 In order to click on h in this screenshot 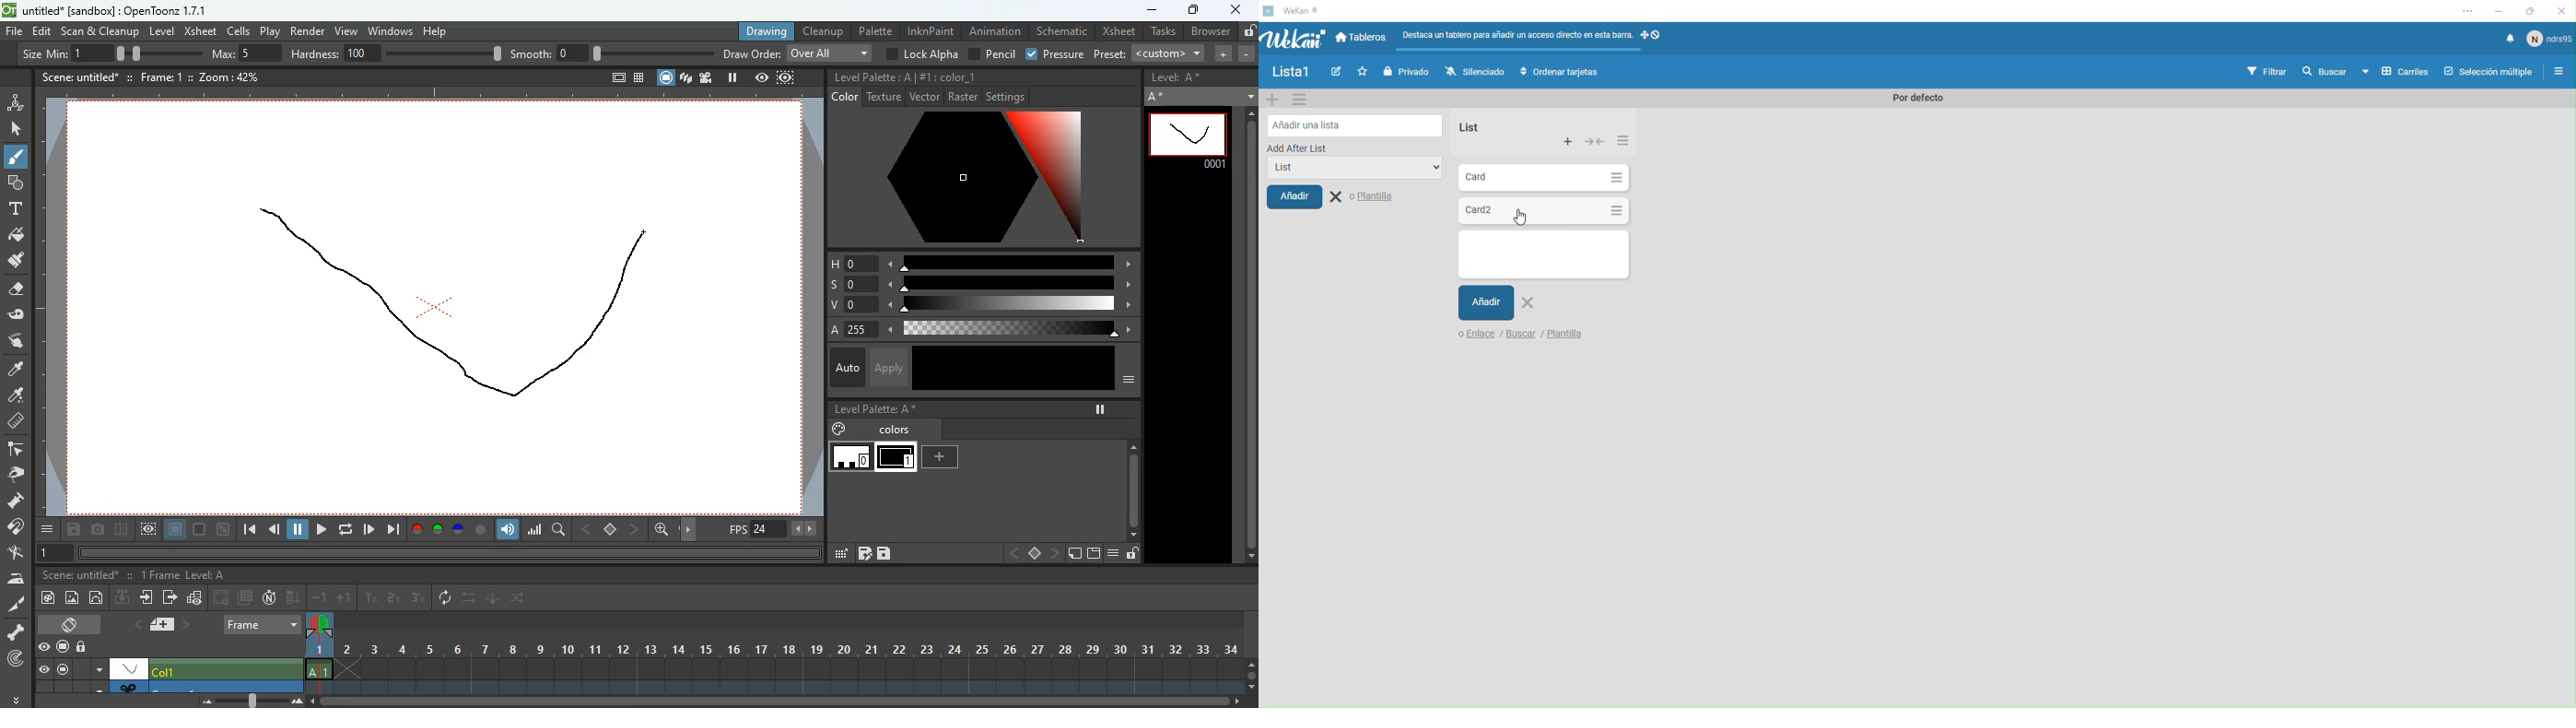, I will do `click(981, 262)`.